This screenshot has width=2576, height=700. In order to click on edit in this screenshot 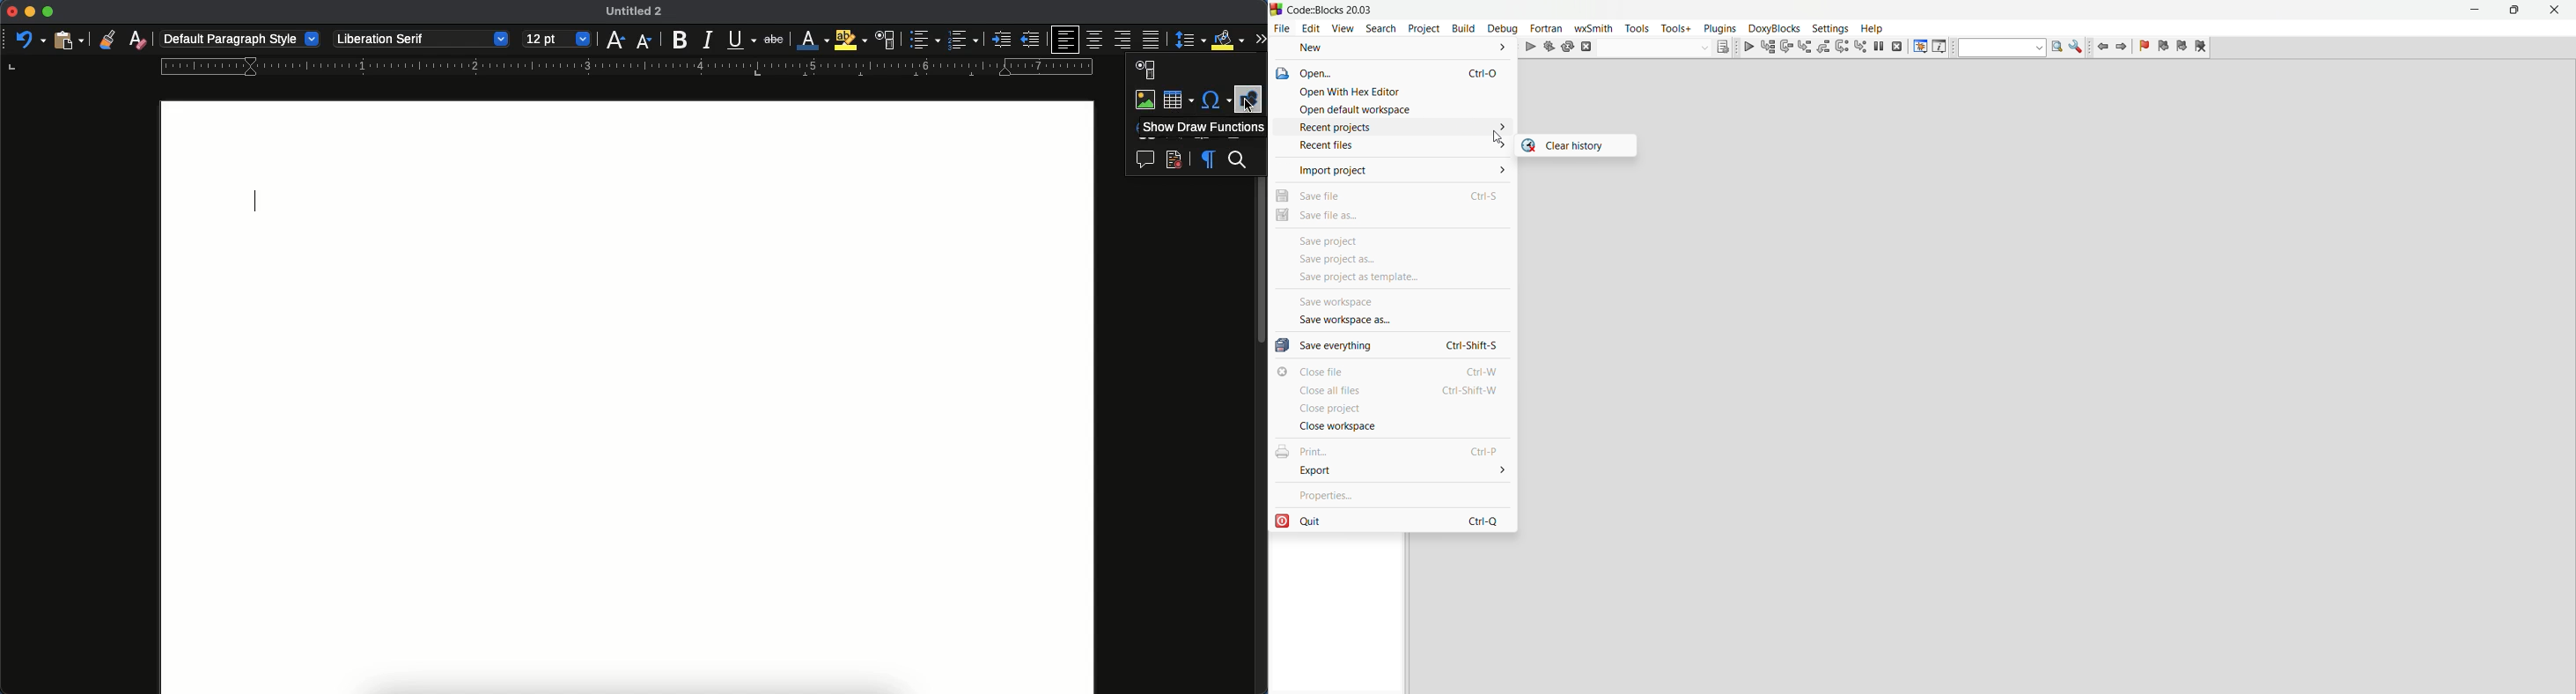, I will do `click(1313, 29)`.